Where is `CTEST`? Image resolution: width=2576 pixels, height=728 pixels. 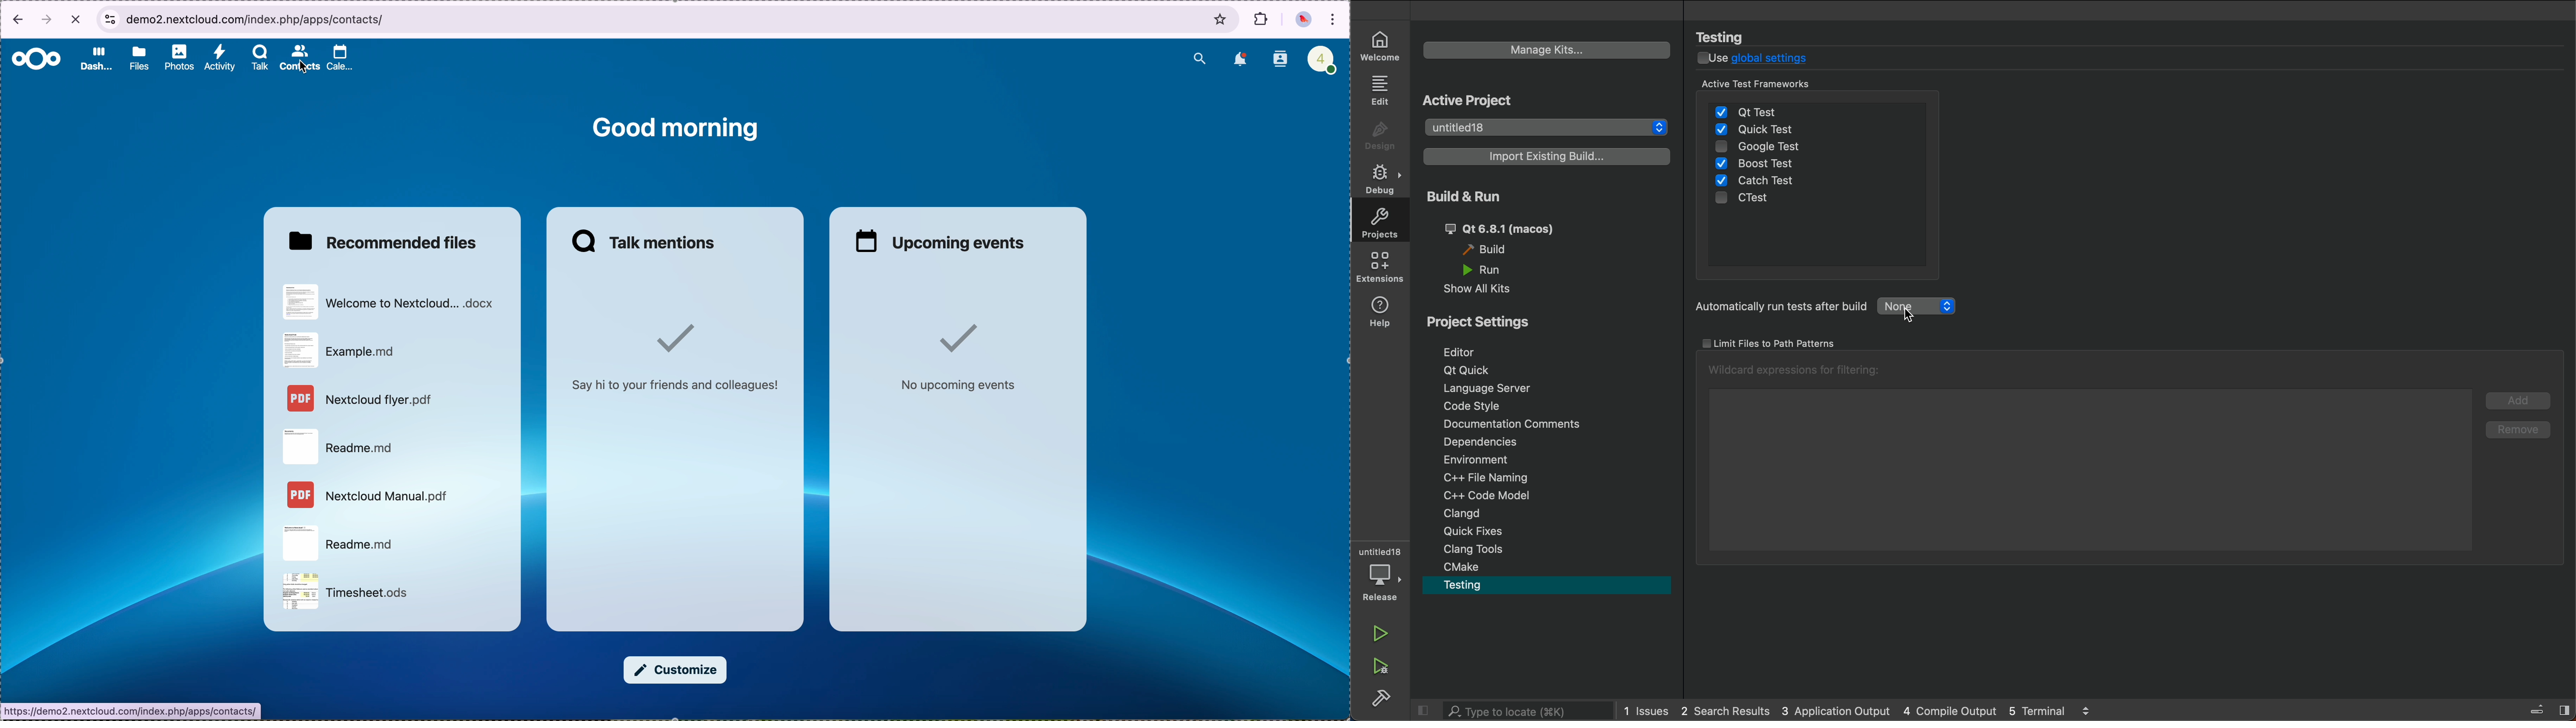
CTEST is located at coordinates (1753, 200).